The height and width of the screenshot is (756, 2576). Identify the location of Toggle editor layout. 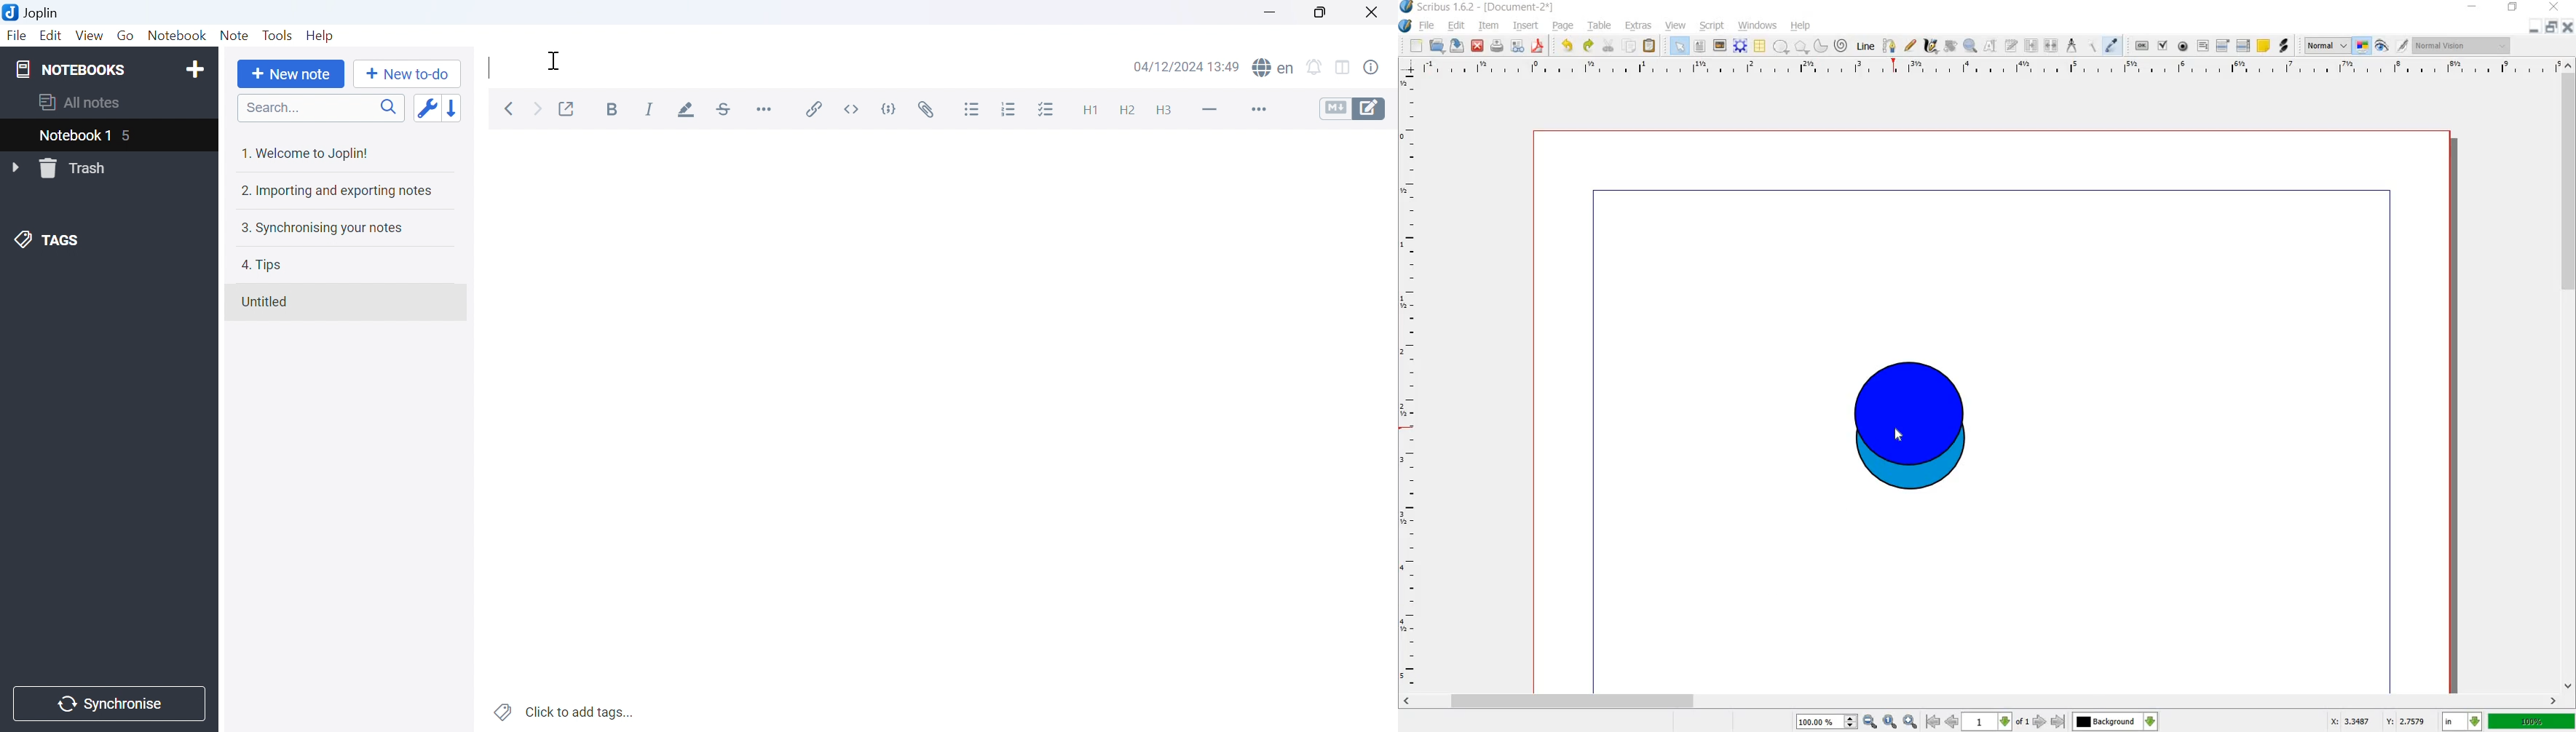
(1343, 68).